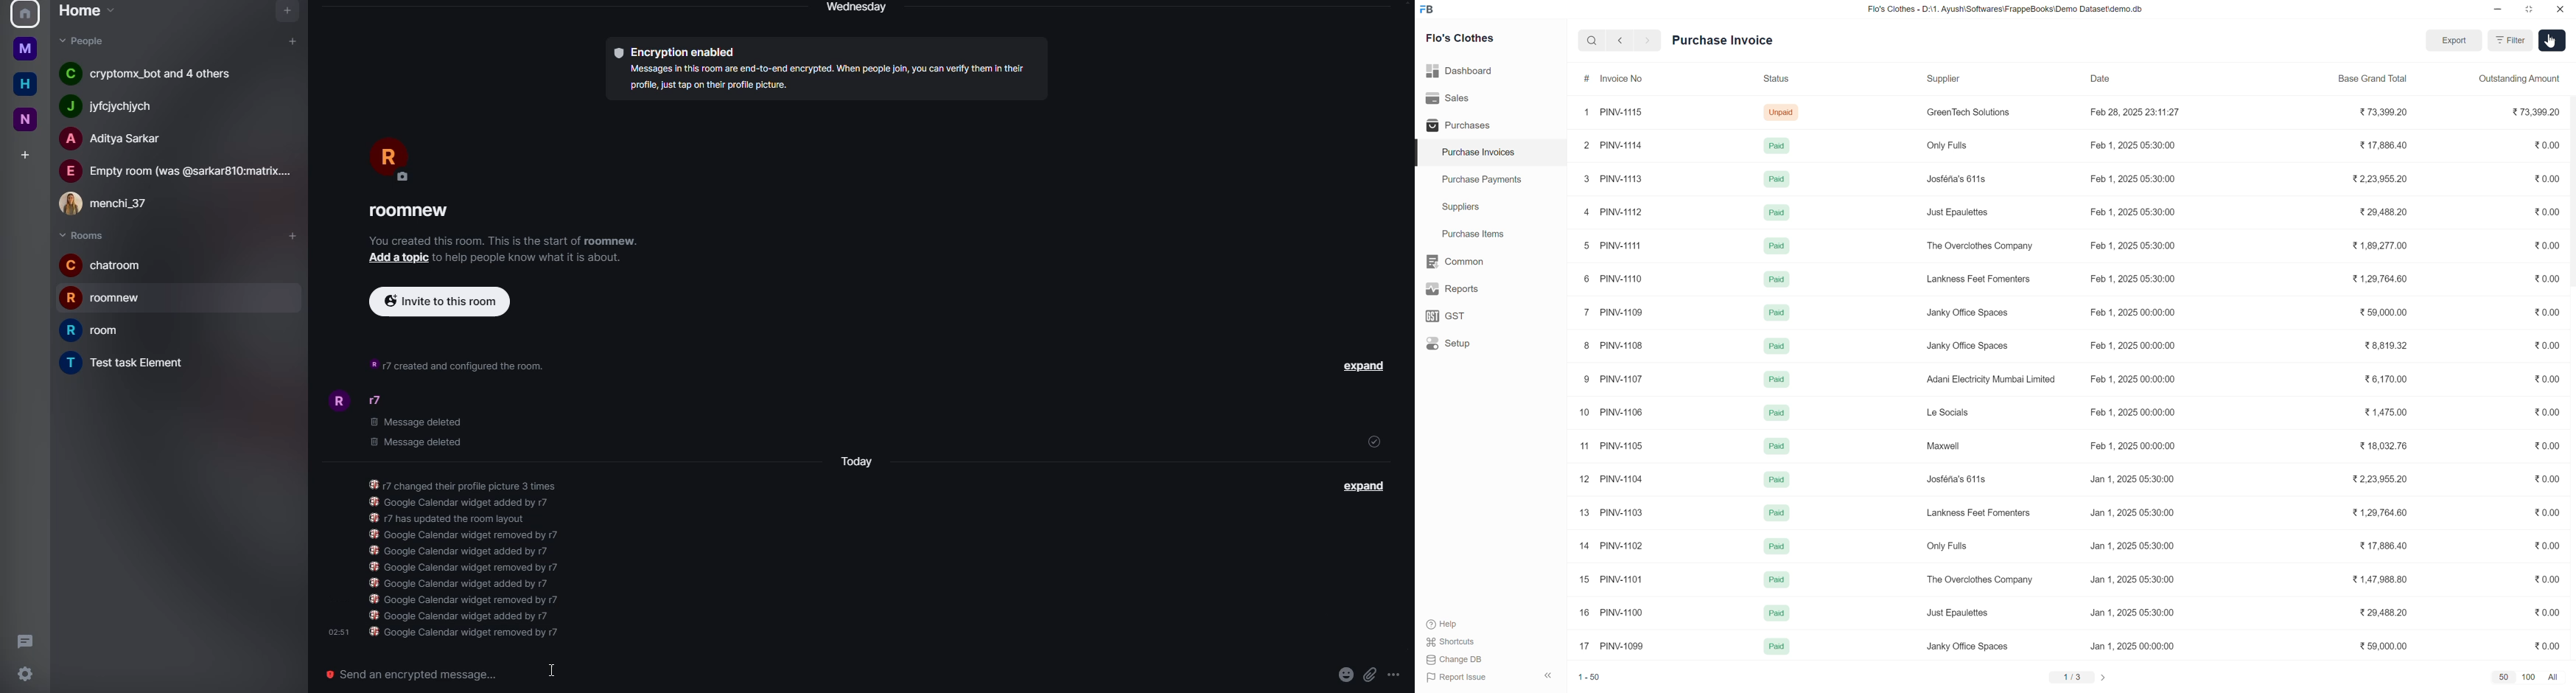 The height and width of the screenshot is (700, 2576). I want to click on 1,29,764.60, so click(2380, 512).